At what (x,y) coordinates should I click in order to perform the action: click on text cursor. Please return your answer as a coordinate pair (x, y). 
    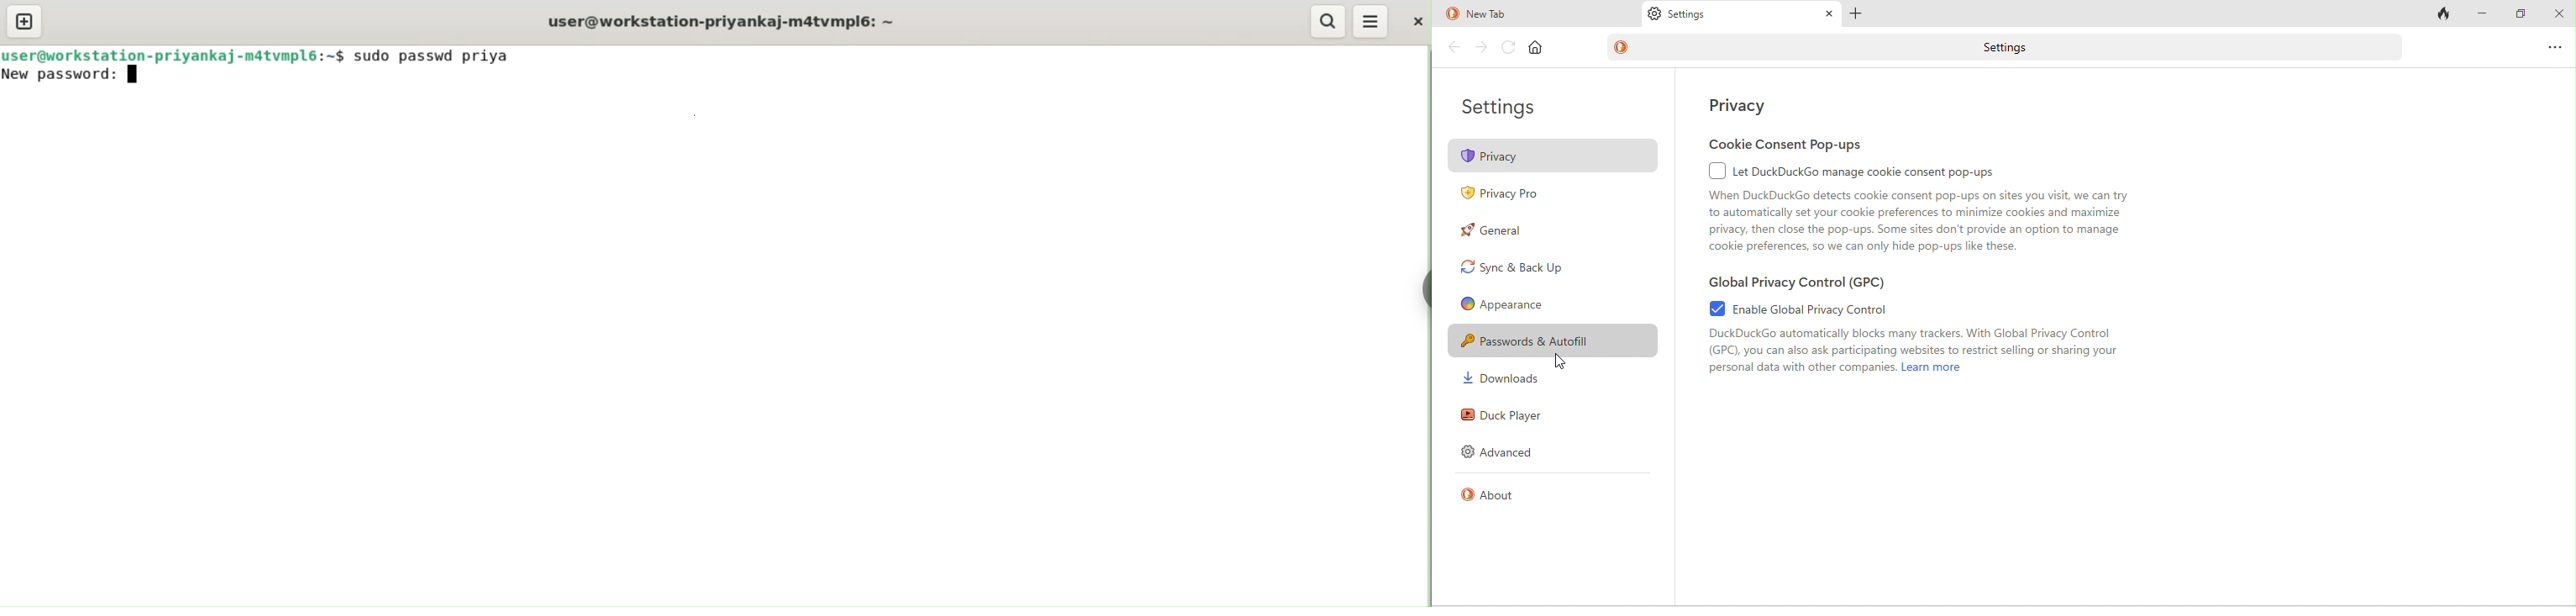
    Looking at the image, I should click on (132, 77).